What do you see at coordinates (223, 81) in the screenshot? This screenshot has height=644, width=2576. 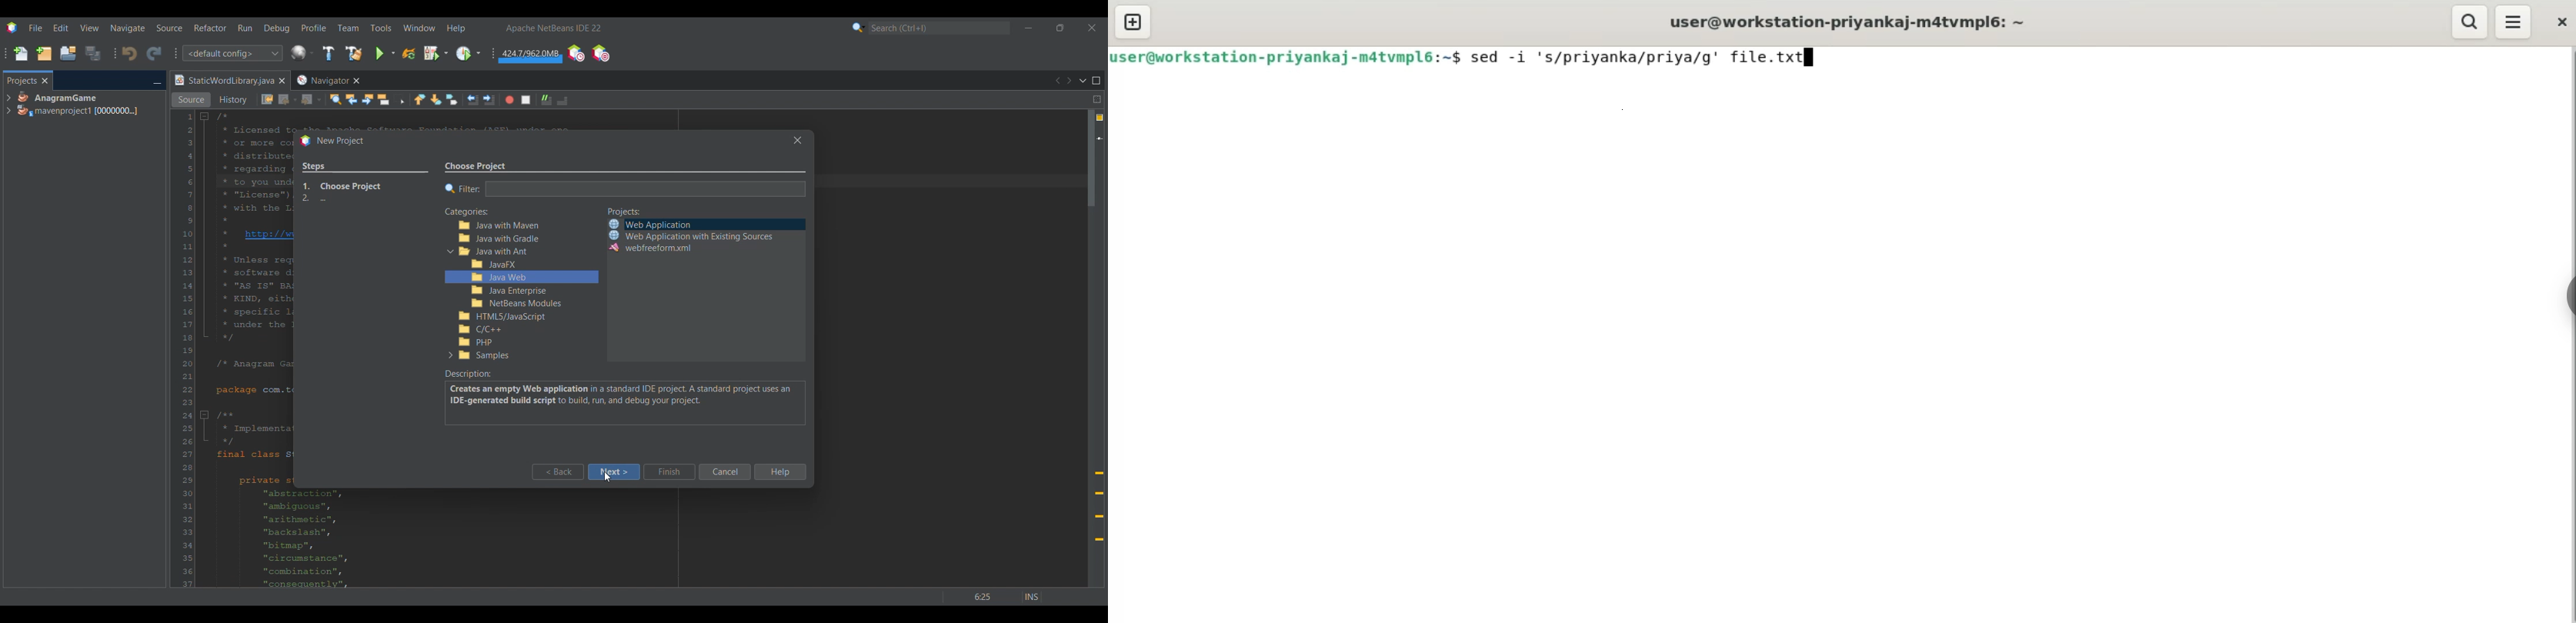 I see `Current tab highlighted` at bounding box center [223, 81].